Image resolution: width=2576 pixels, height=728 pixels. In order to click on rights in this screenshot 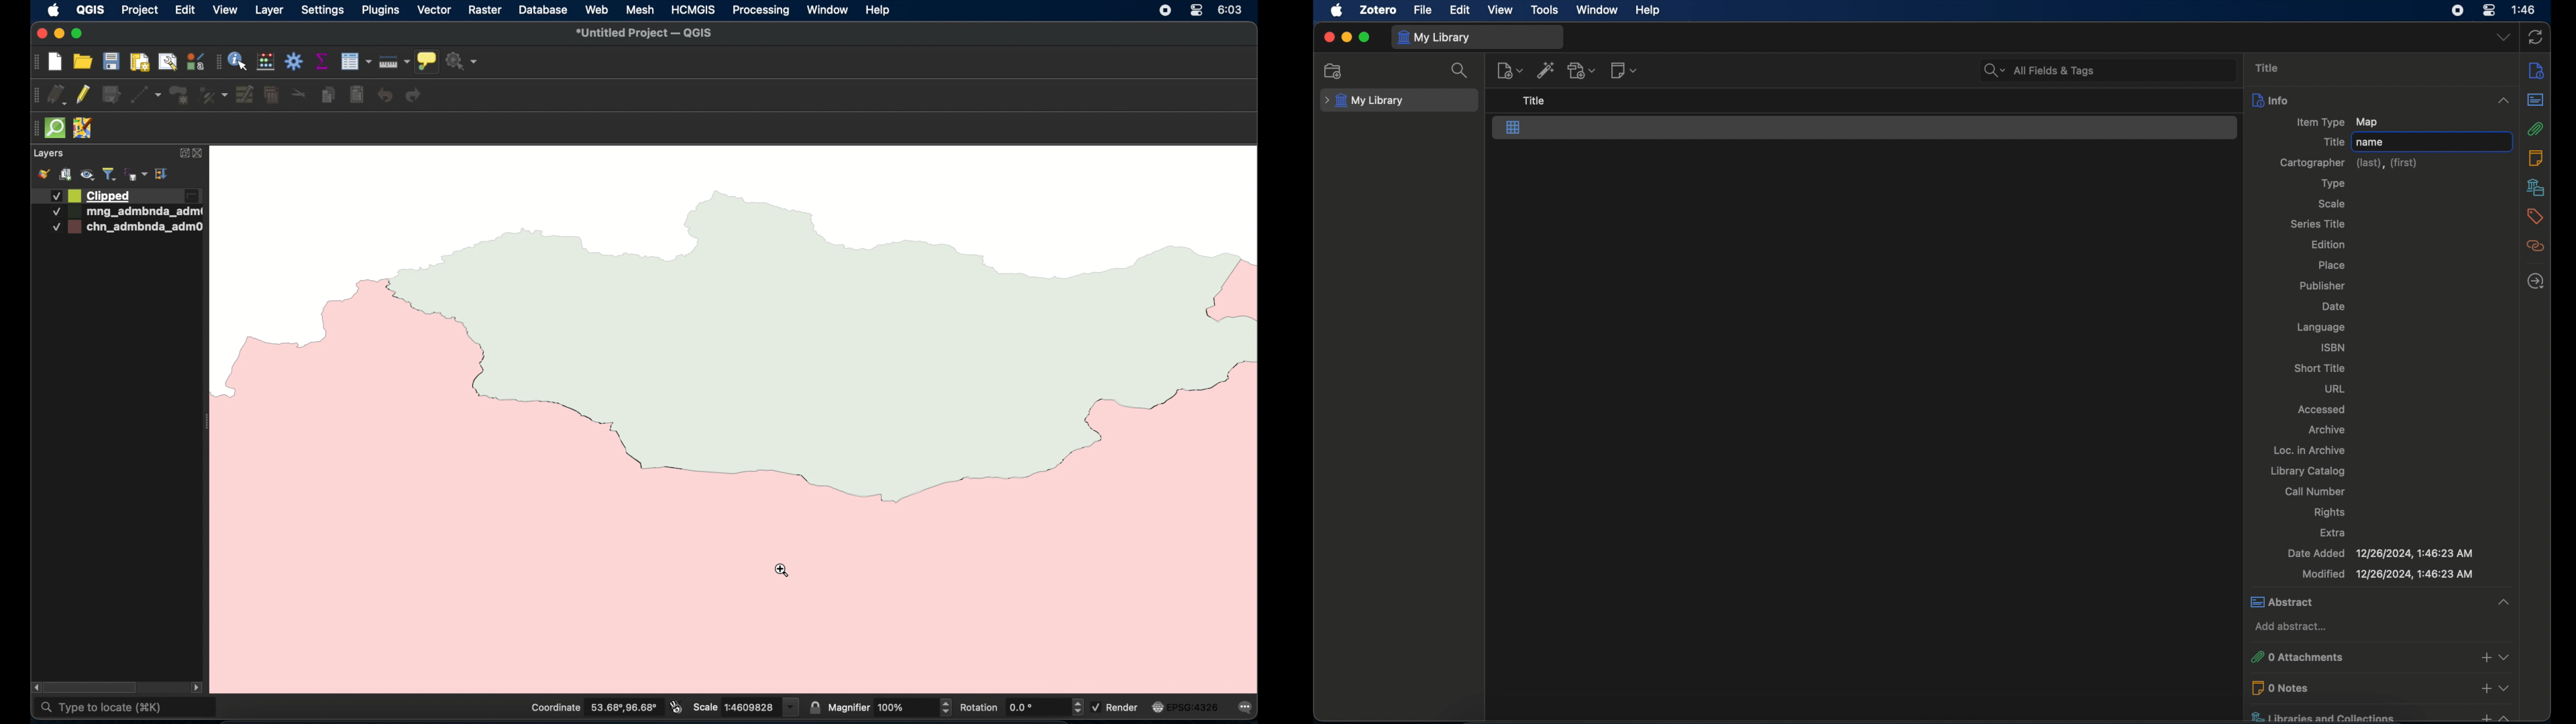, I will do `click(2330, 512)`.